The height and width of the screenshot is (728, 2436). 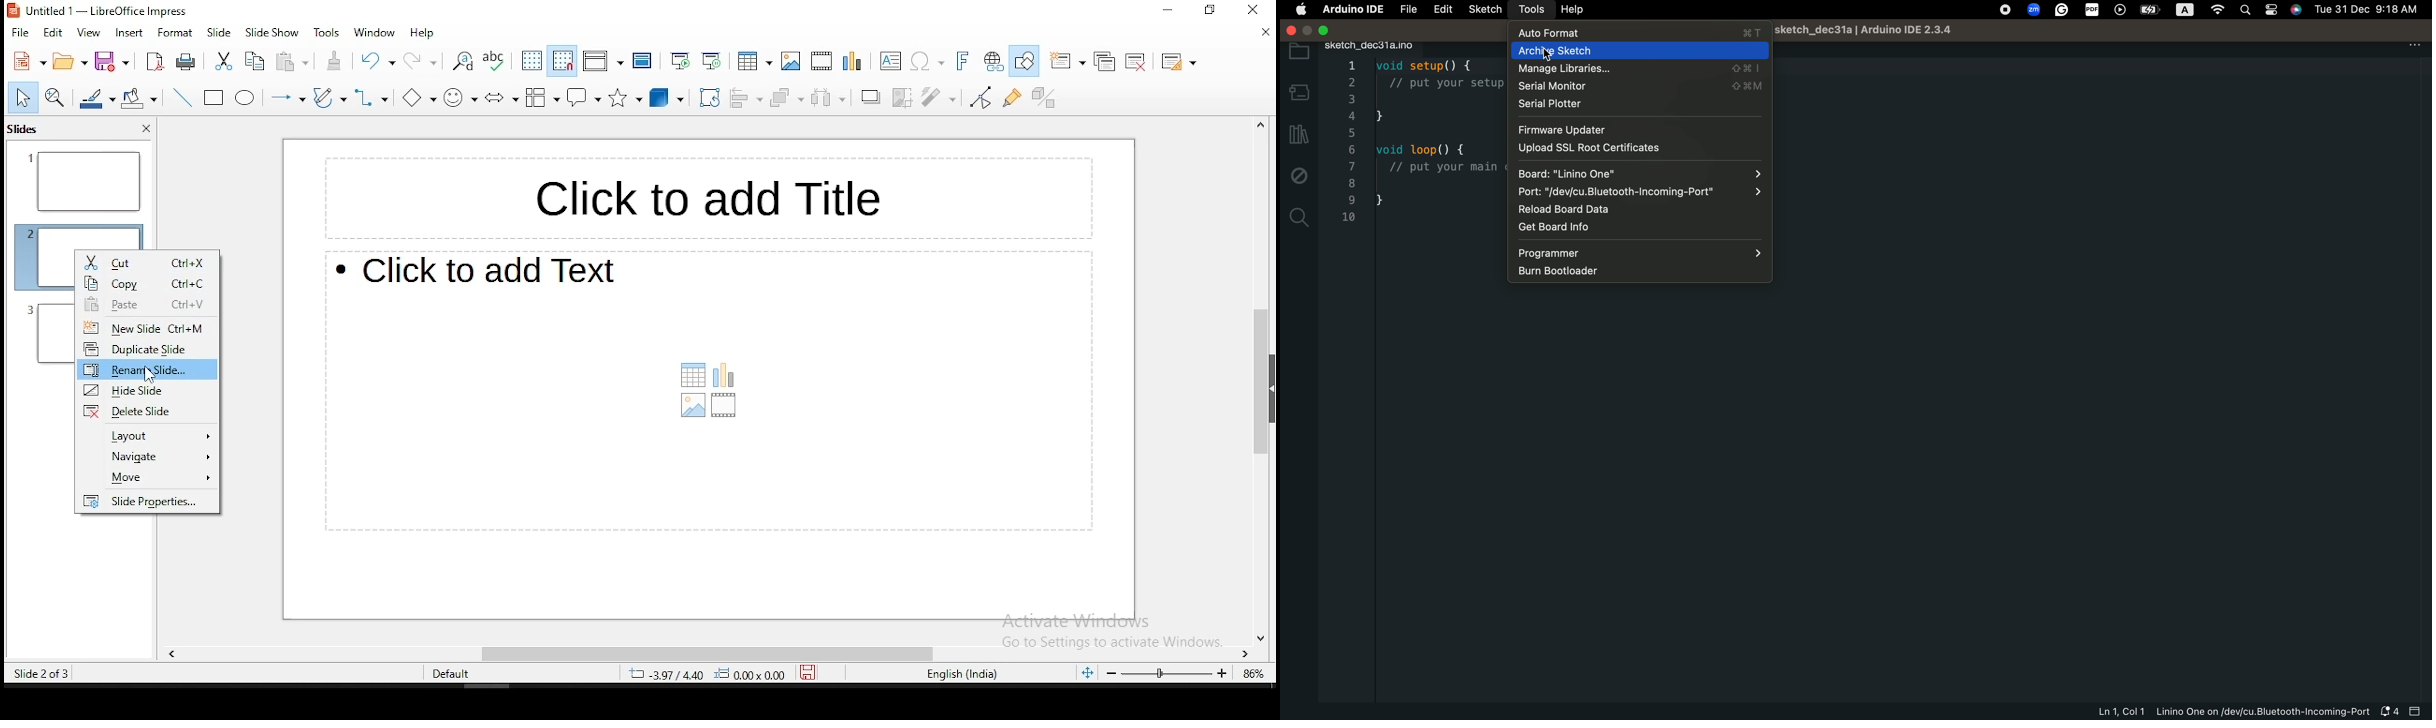 I want to click on format, so click(x=176, y=32).